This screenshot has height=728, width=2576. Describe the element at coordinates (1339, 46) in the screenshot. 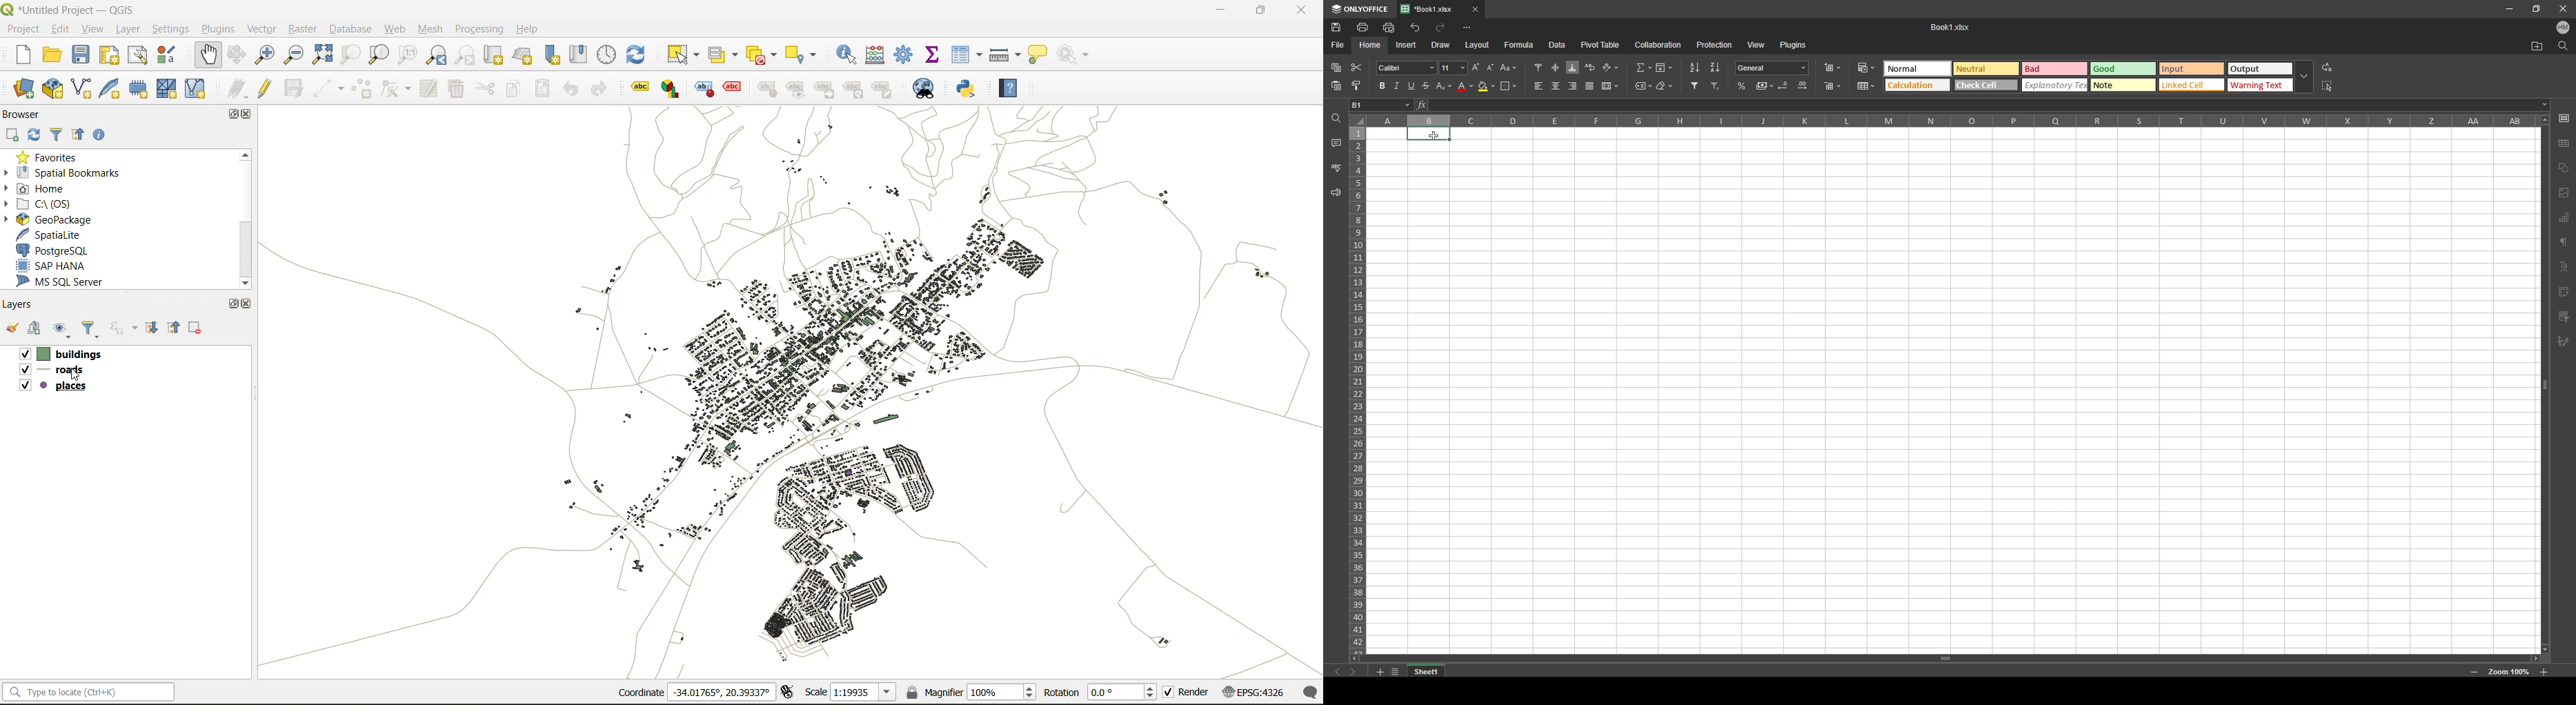

I see `file` at that location.